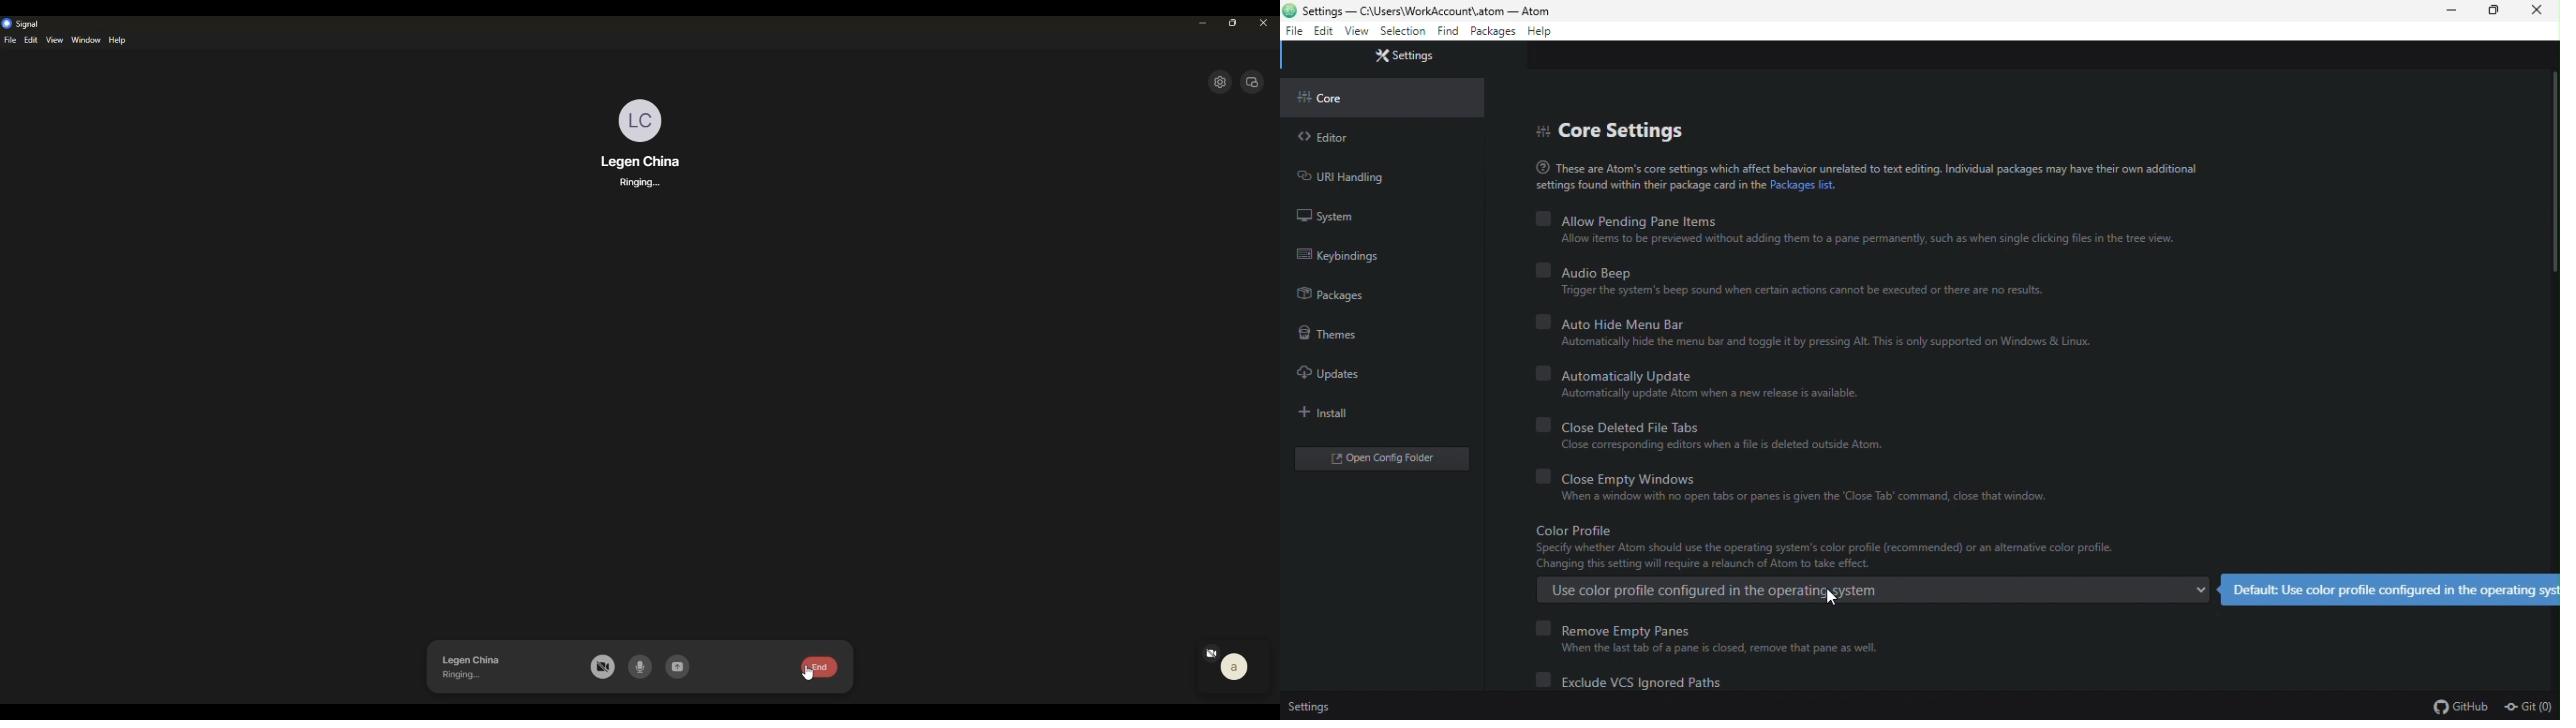 Image resolution: width=2576 pixels, height=728 pixels. What do you see at coordinates (1492, 32) in the screenshot?
I see `packages` at bounding box center [1492, 32].